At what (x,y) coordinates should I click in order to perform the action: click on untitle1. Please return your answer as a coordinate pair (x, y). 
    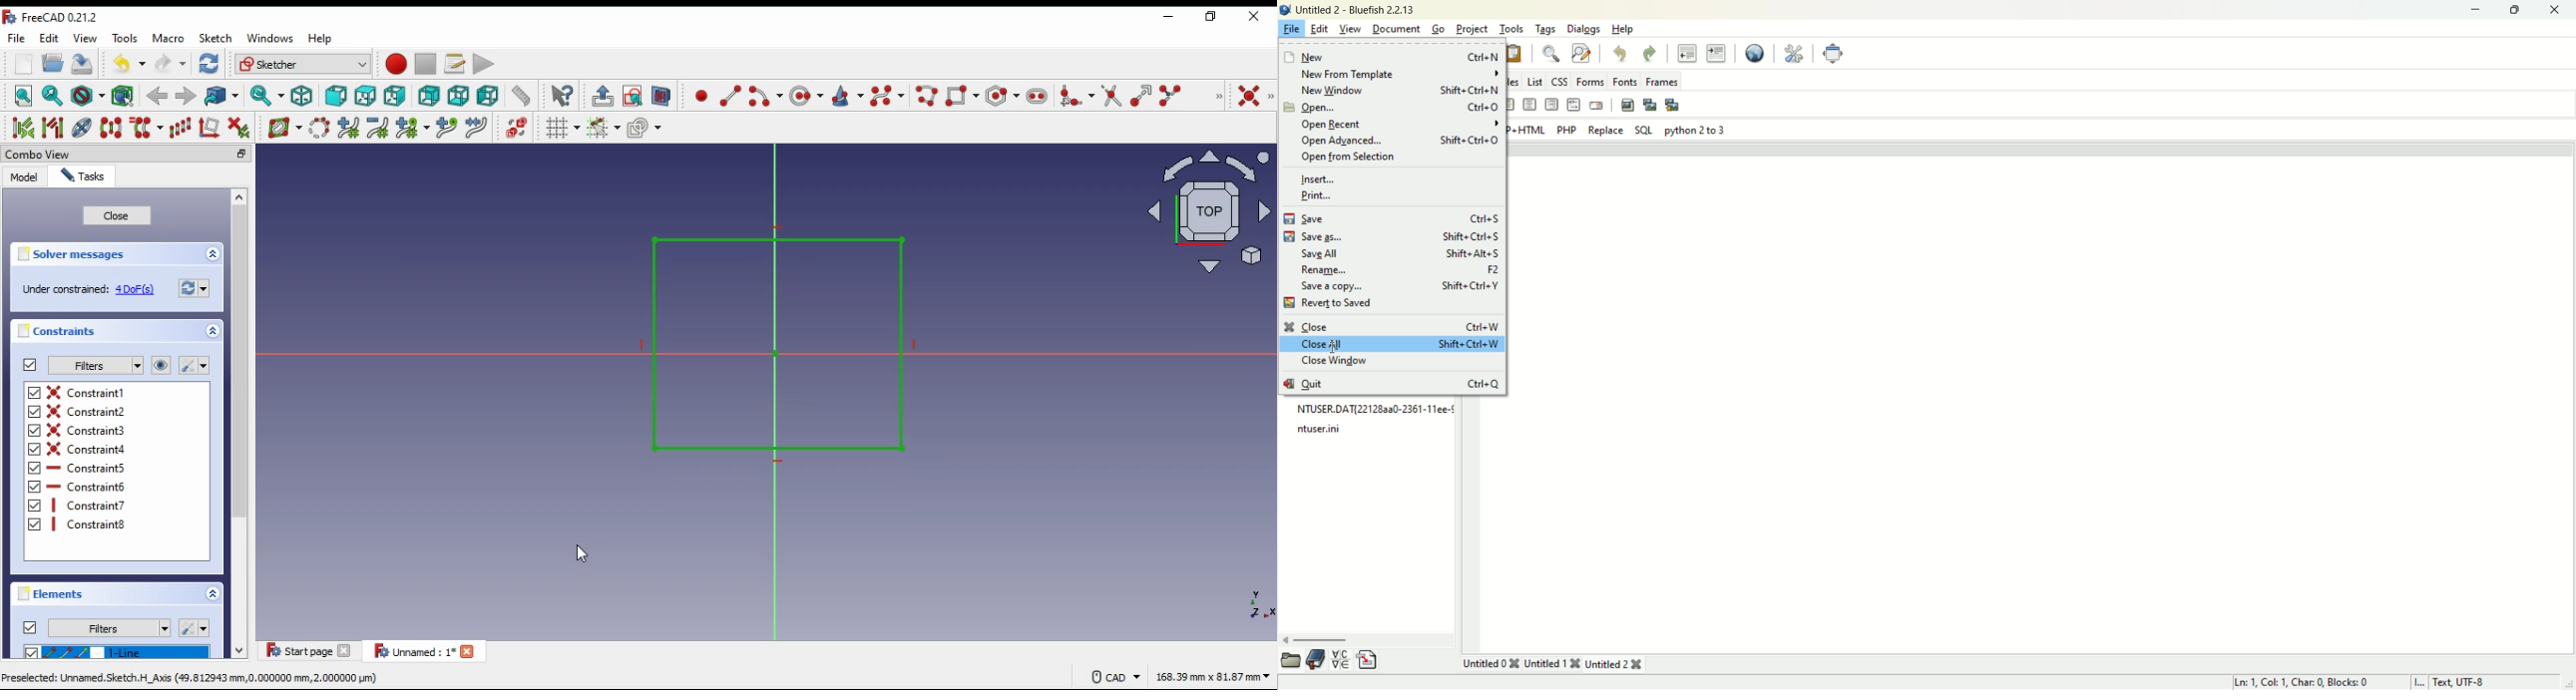
    Looking at the image, I should click on (1551, 664).